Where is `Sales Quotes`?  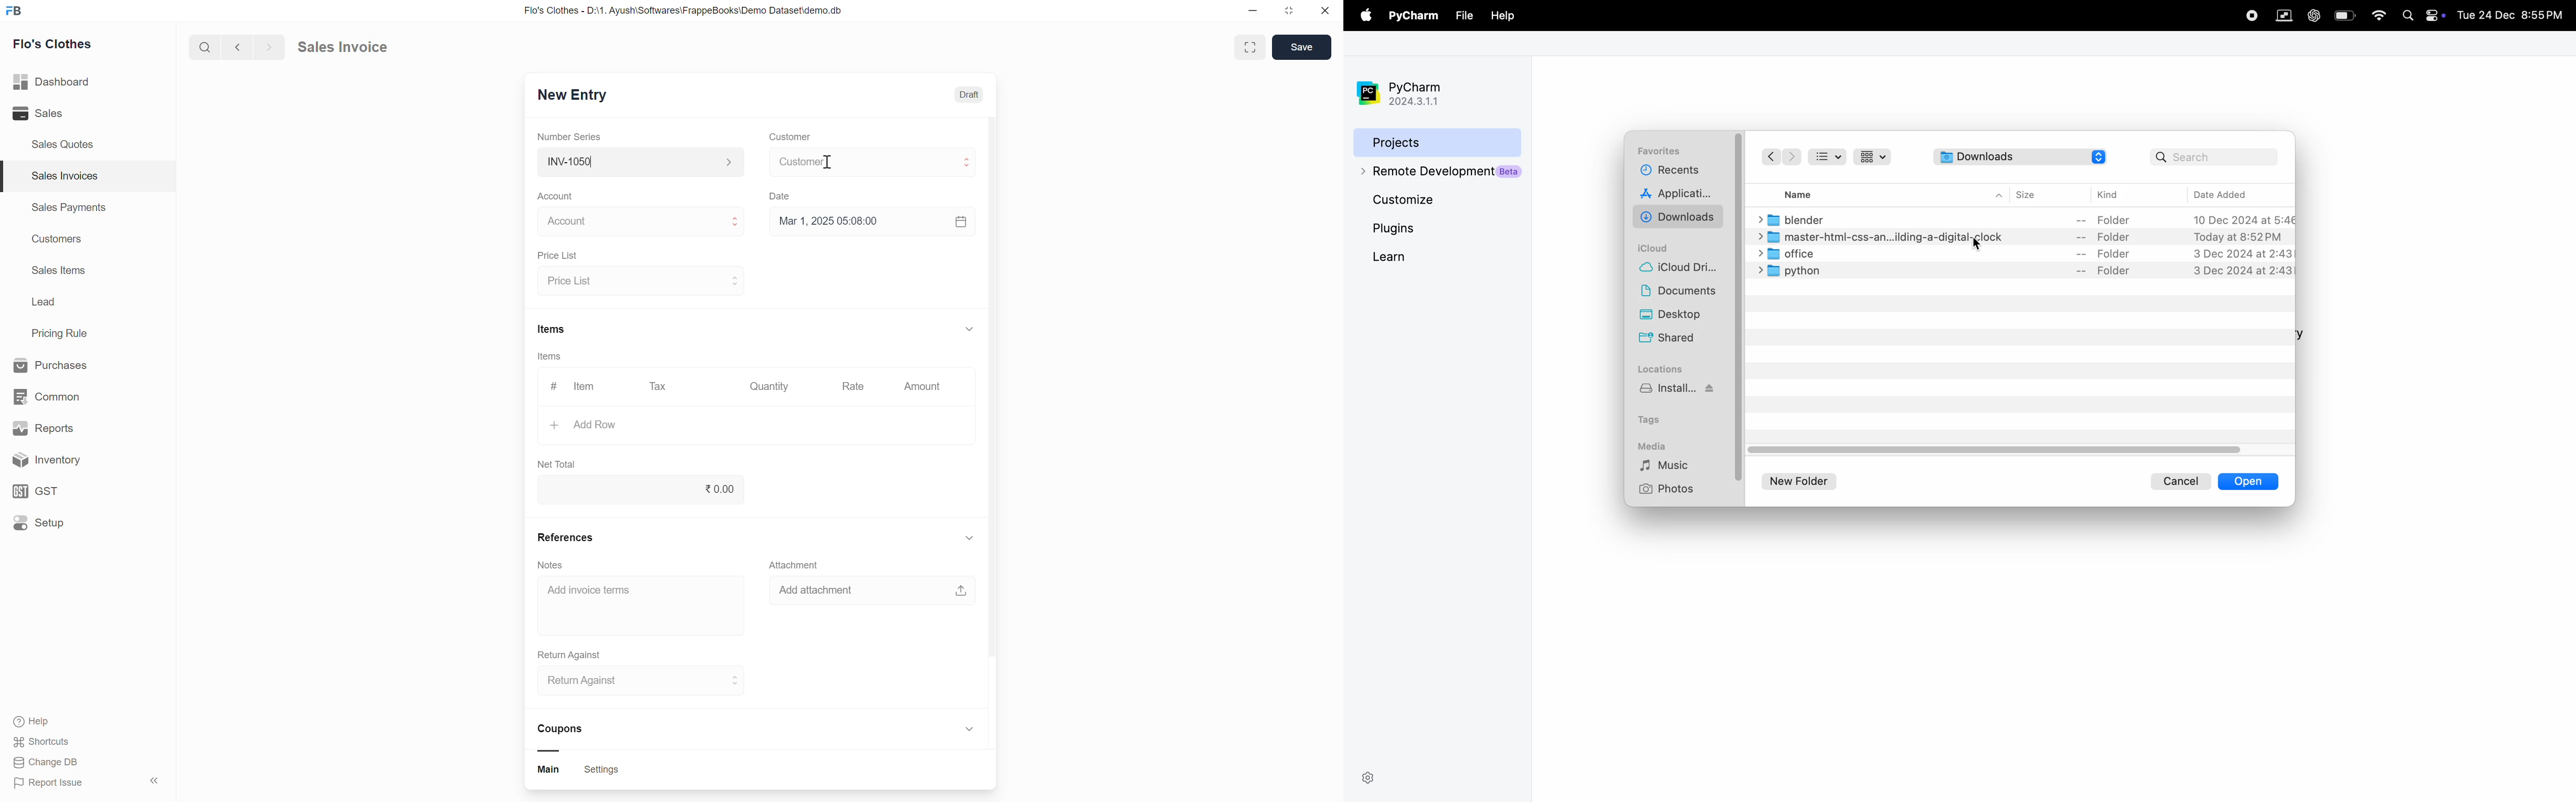
Sales Quotes is located at coordinates (62, 144).